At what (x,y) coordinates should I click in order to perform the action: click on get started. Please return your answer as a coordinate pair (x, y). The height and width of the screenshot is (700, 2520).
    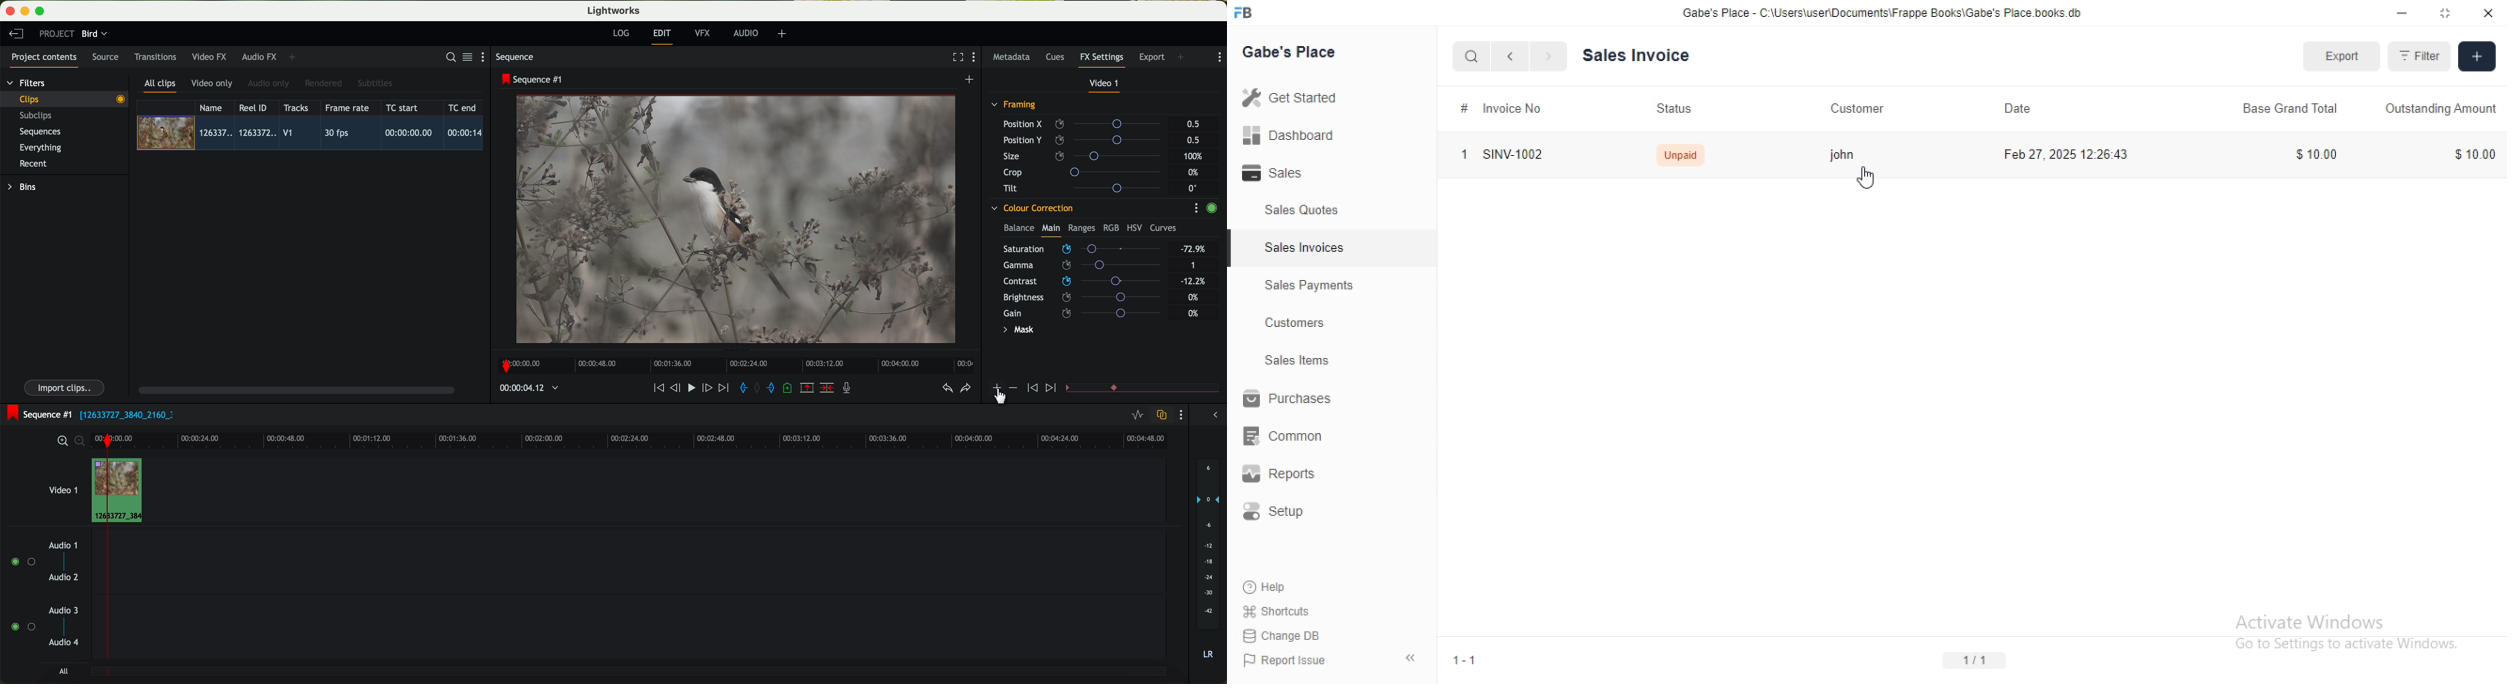
    Looking at the image, I should click on (1290, 98).